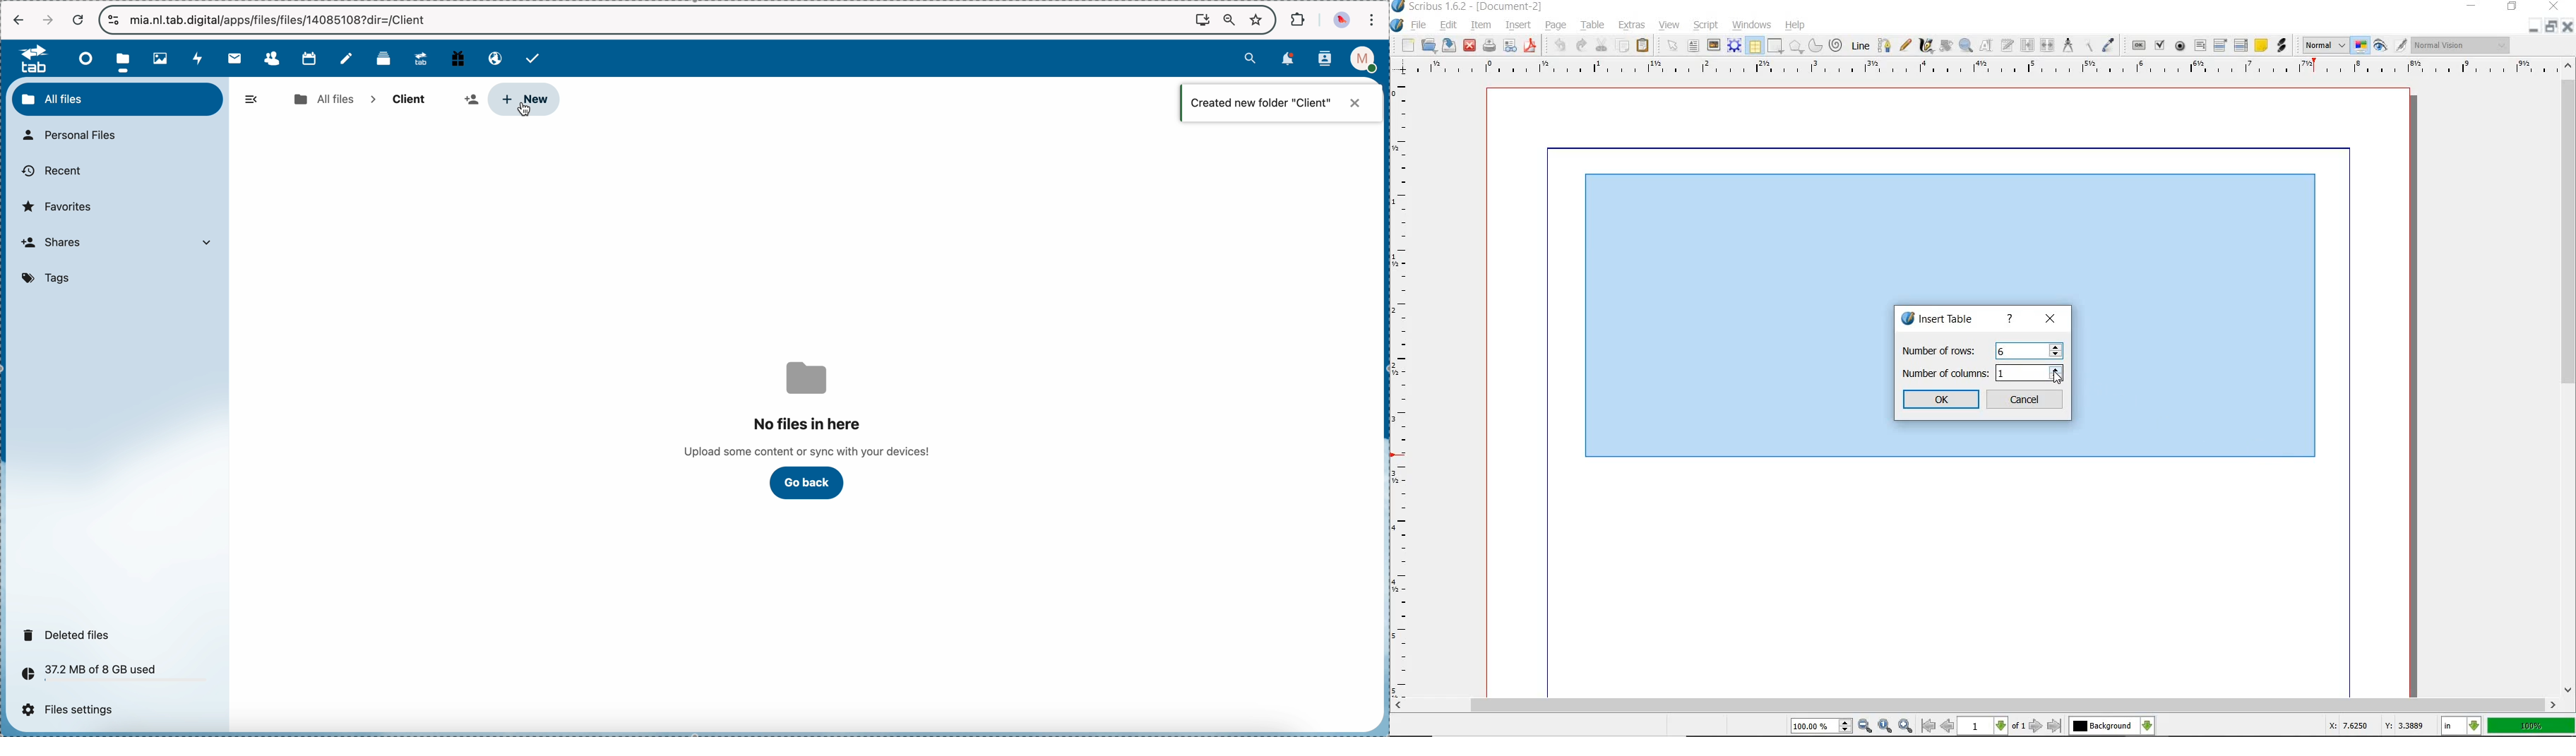  I want to click on table, so click(1755, 46).